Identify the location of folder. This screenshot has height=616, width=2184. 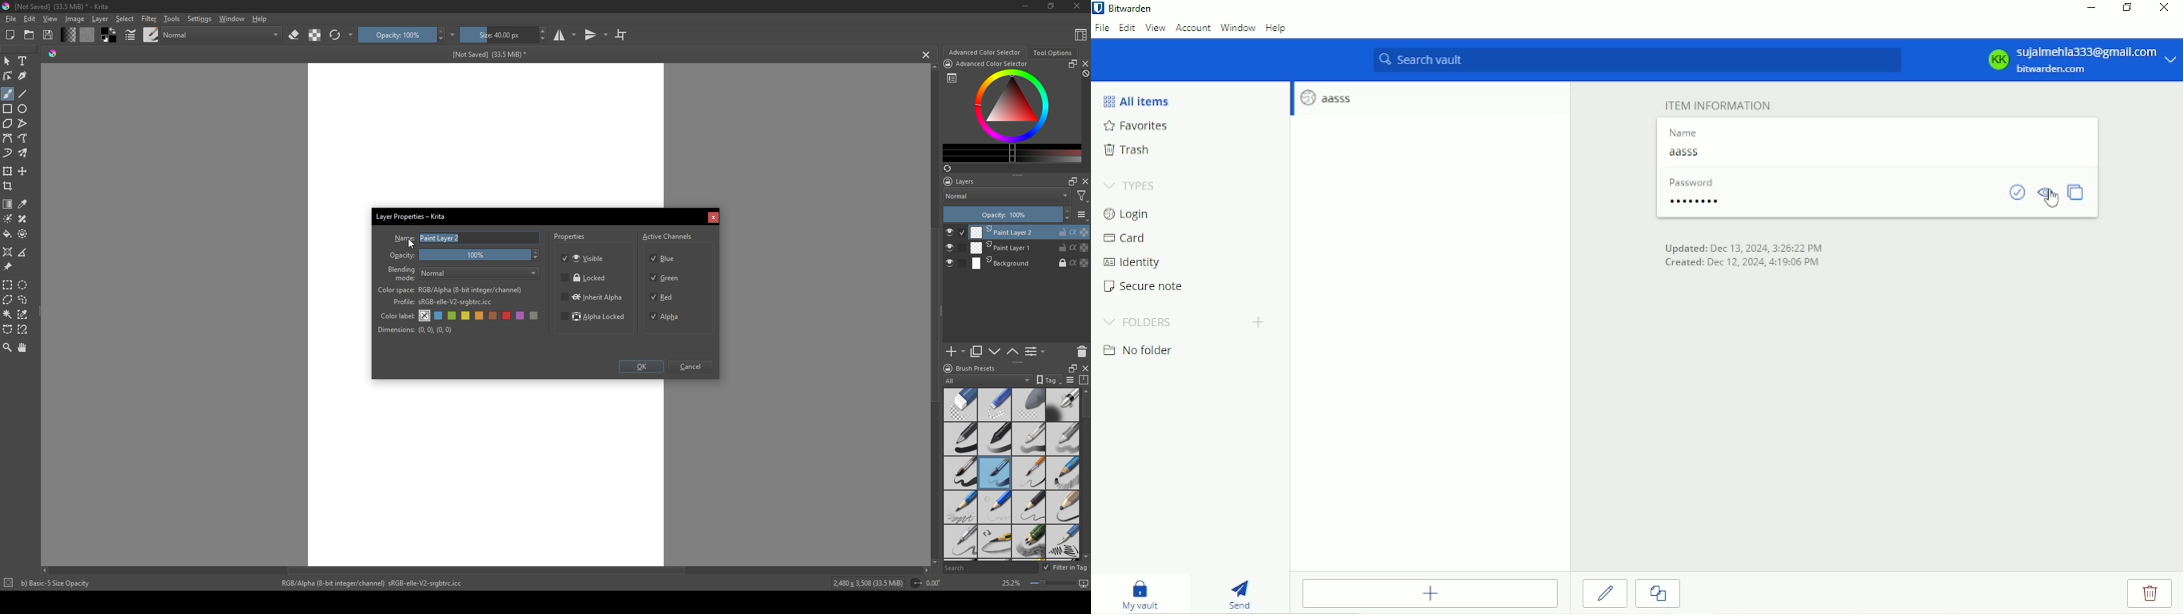
(29, 35).